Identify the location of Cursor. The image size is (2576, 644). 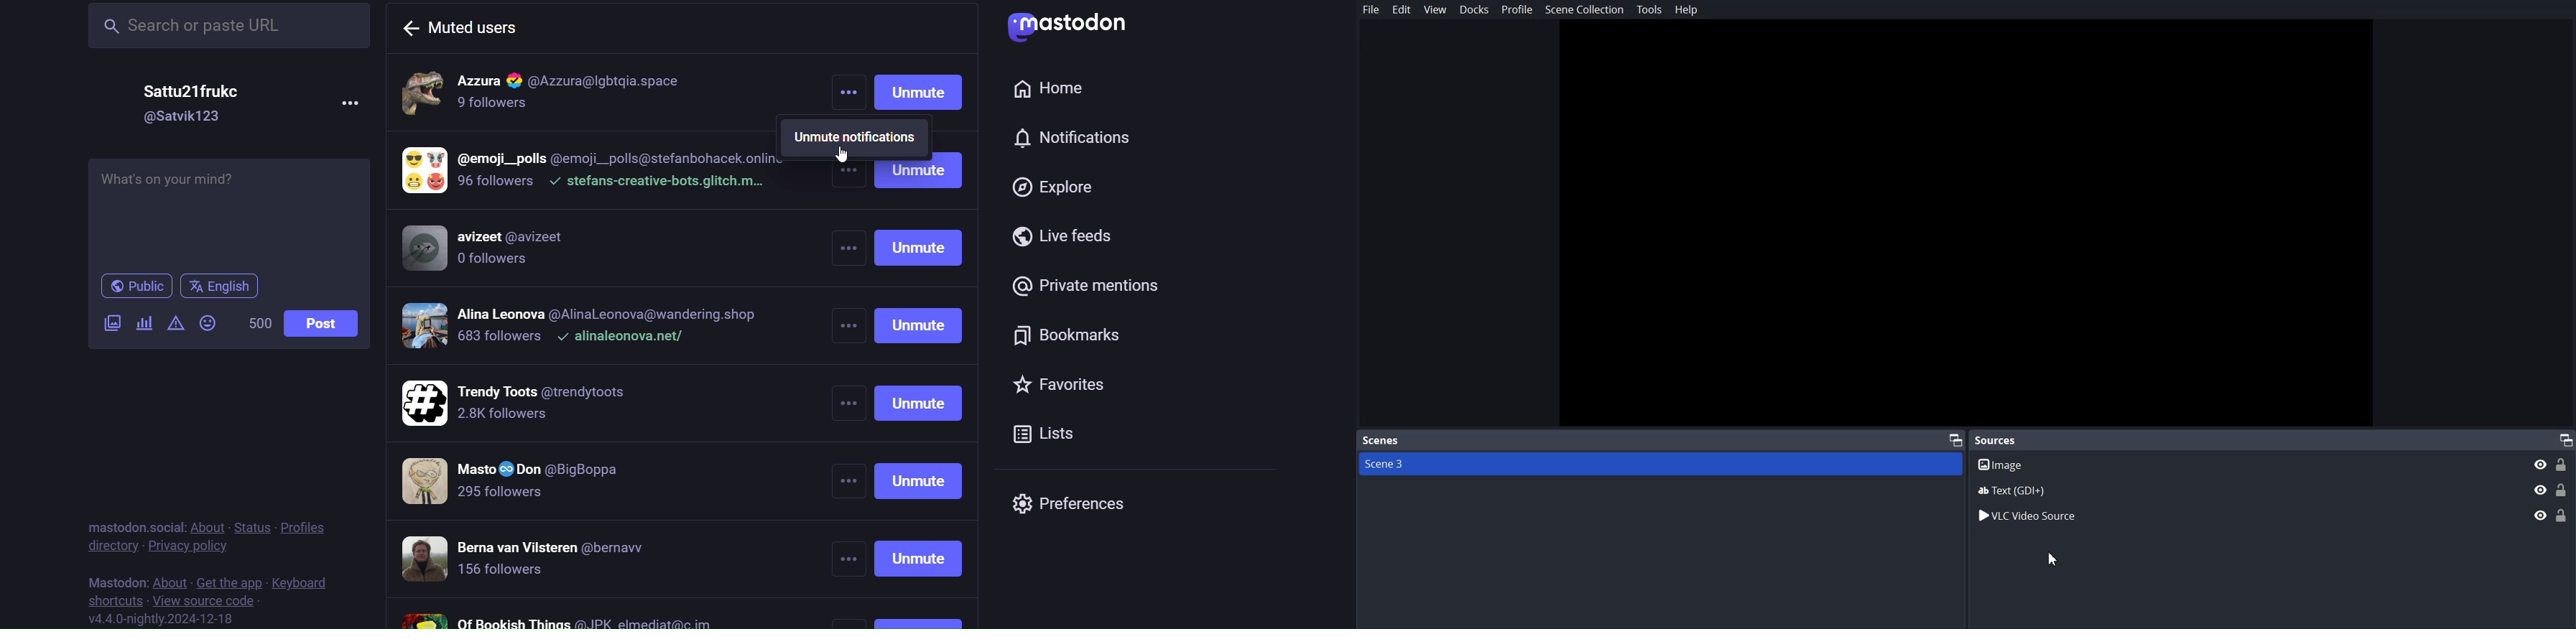
(2052, 555).